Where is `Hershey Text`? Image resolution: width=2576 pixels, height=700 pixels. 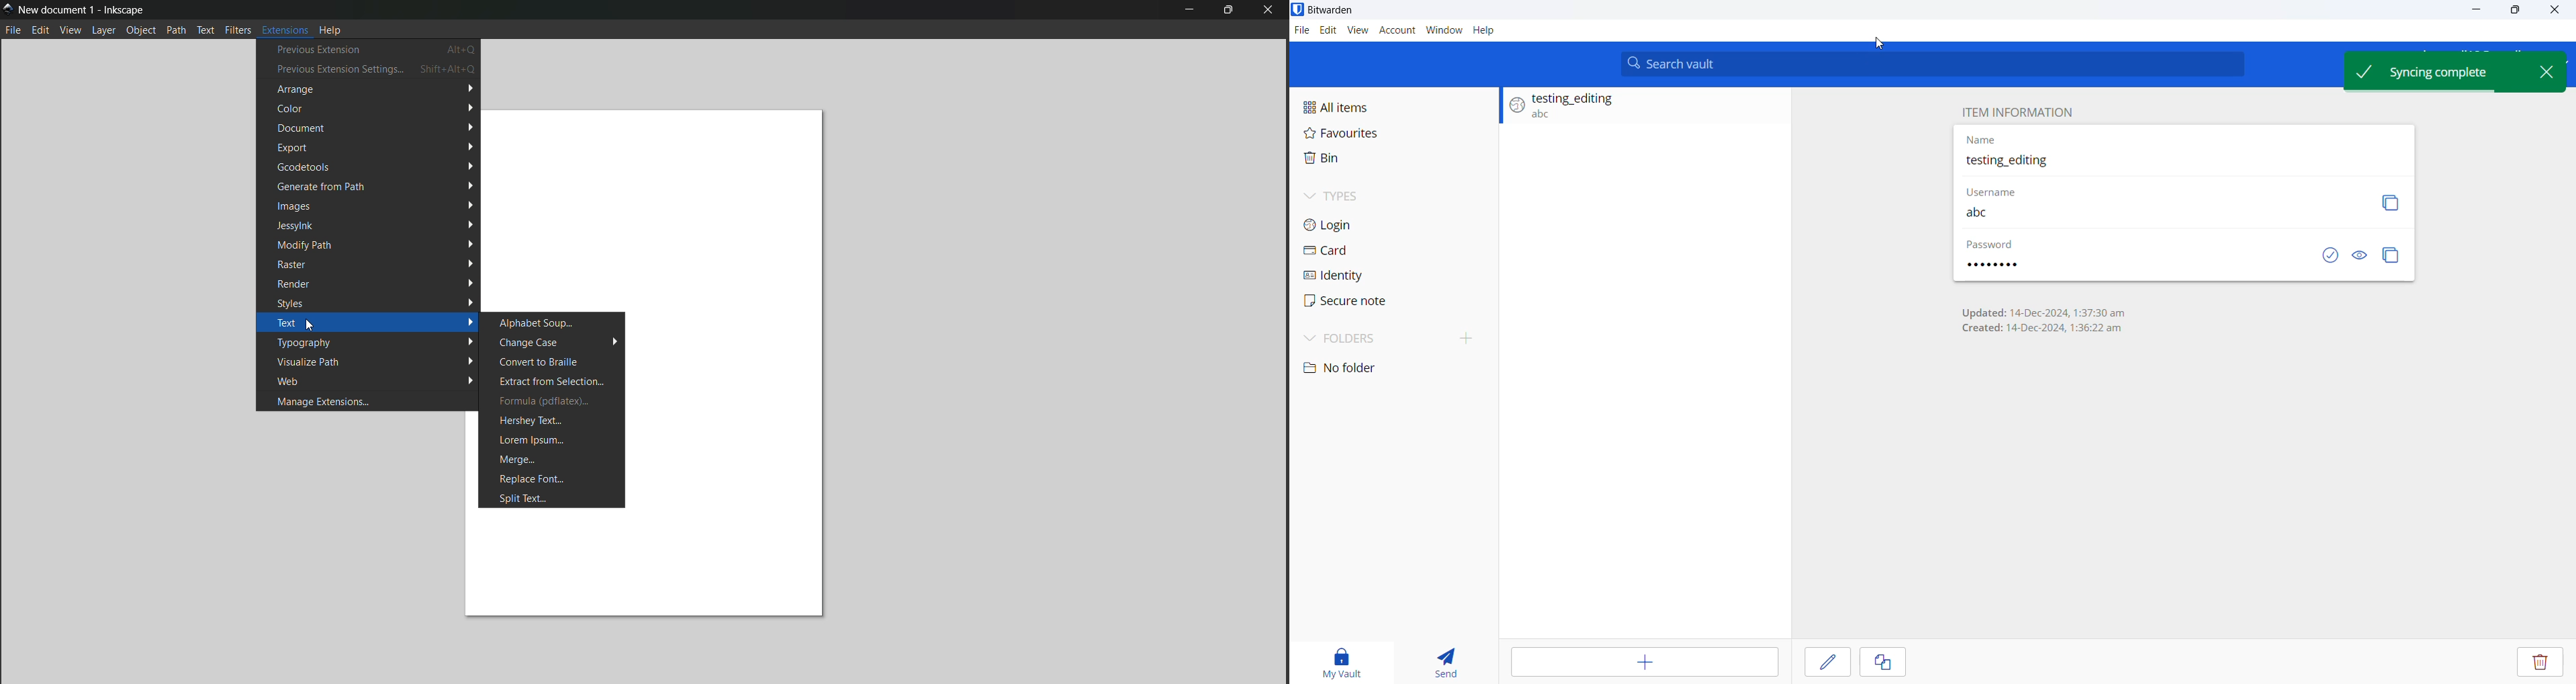 Hershey Text is located at coordinates (552, 421).